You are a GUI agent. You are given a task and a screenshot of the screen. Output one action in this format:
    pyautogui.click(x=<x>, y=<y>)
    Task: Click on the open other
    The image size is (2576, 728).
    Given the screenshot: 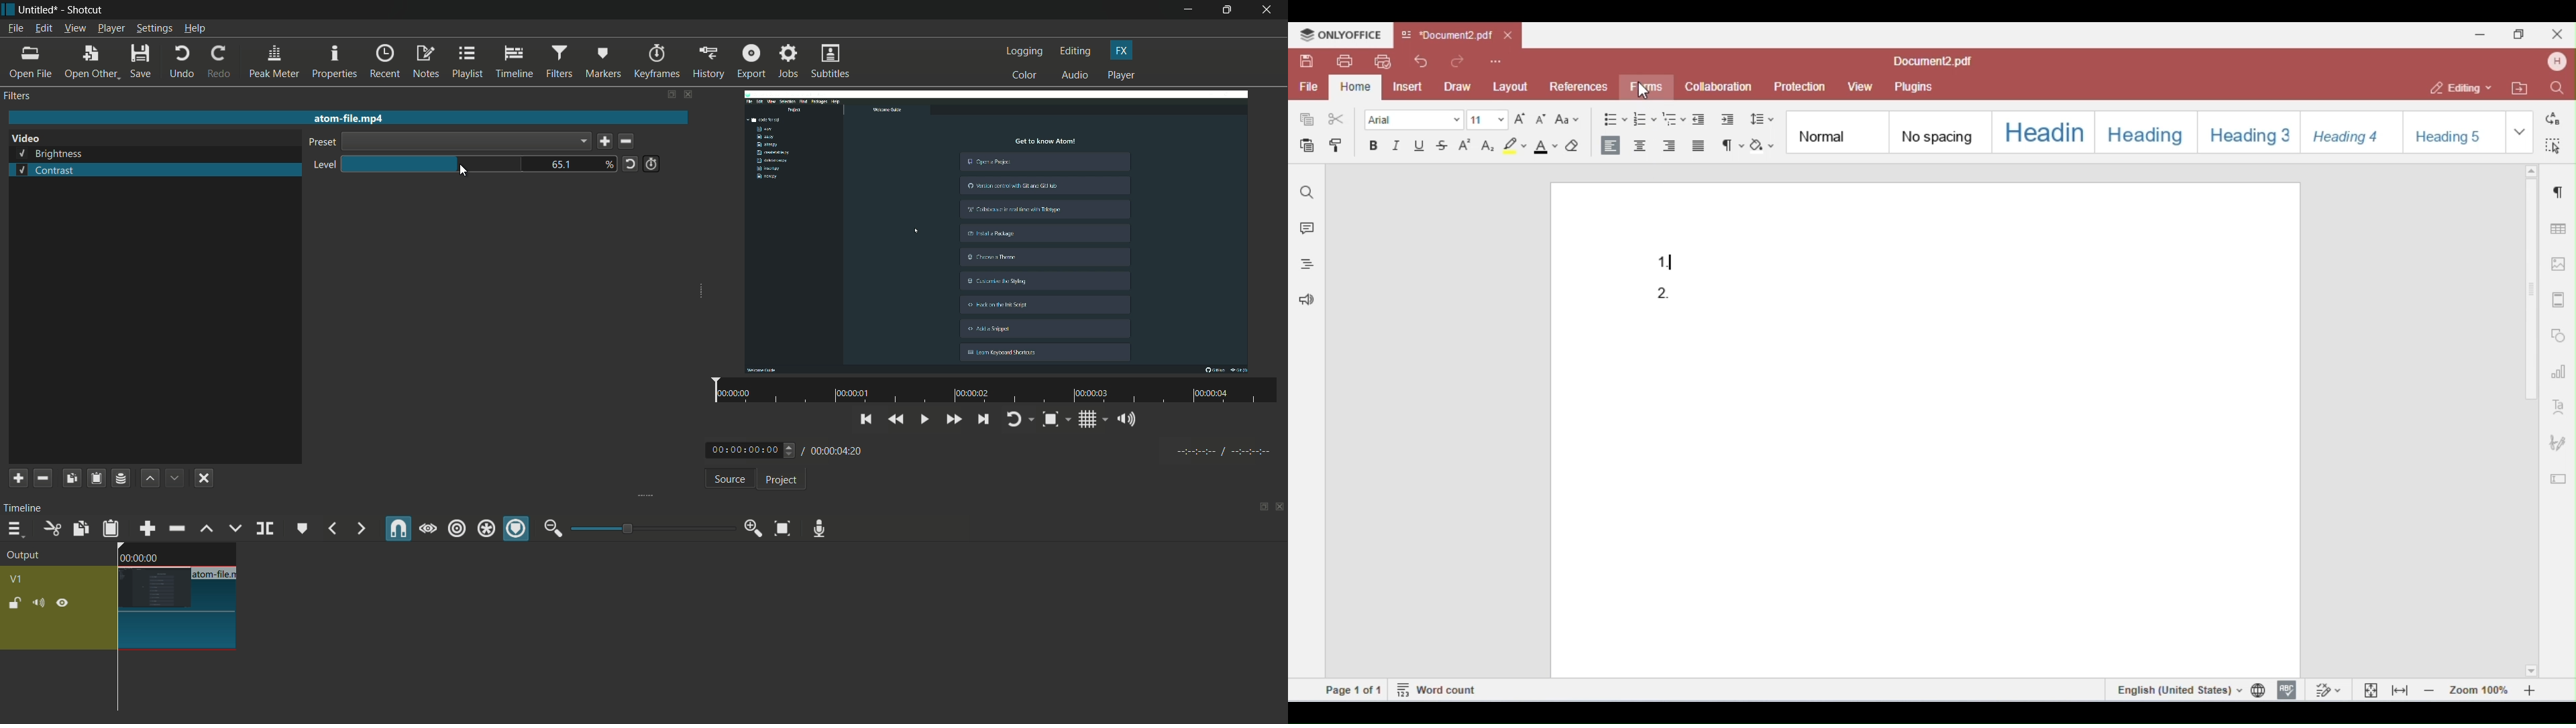 What is the action you would take?
    pyautogui.click(x=91, y=62)
    